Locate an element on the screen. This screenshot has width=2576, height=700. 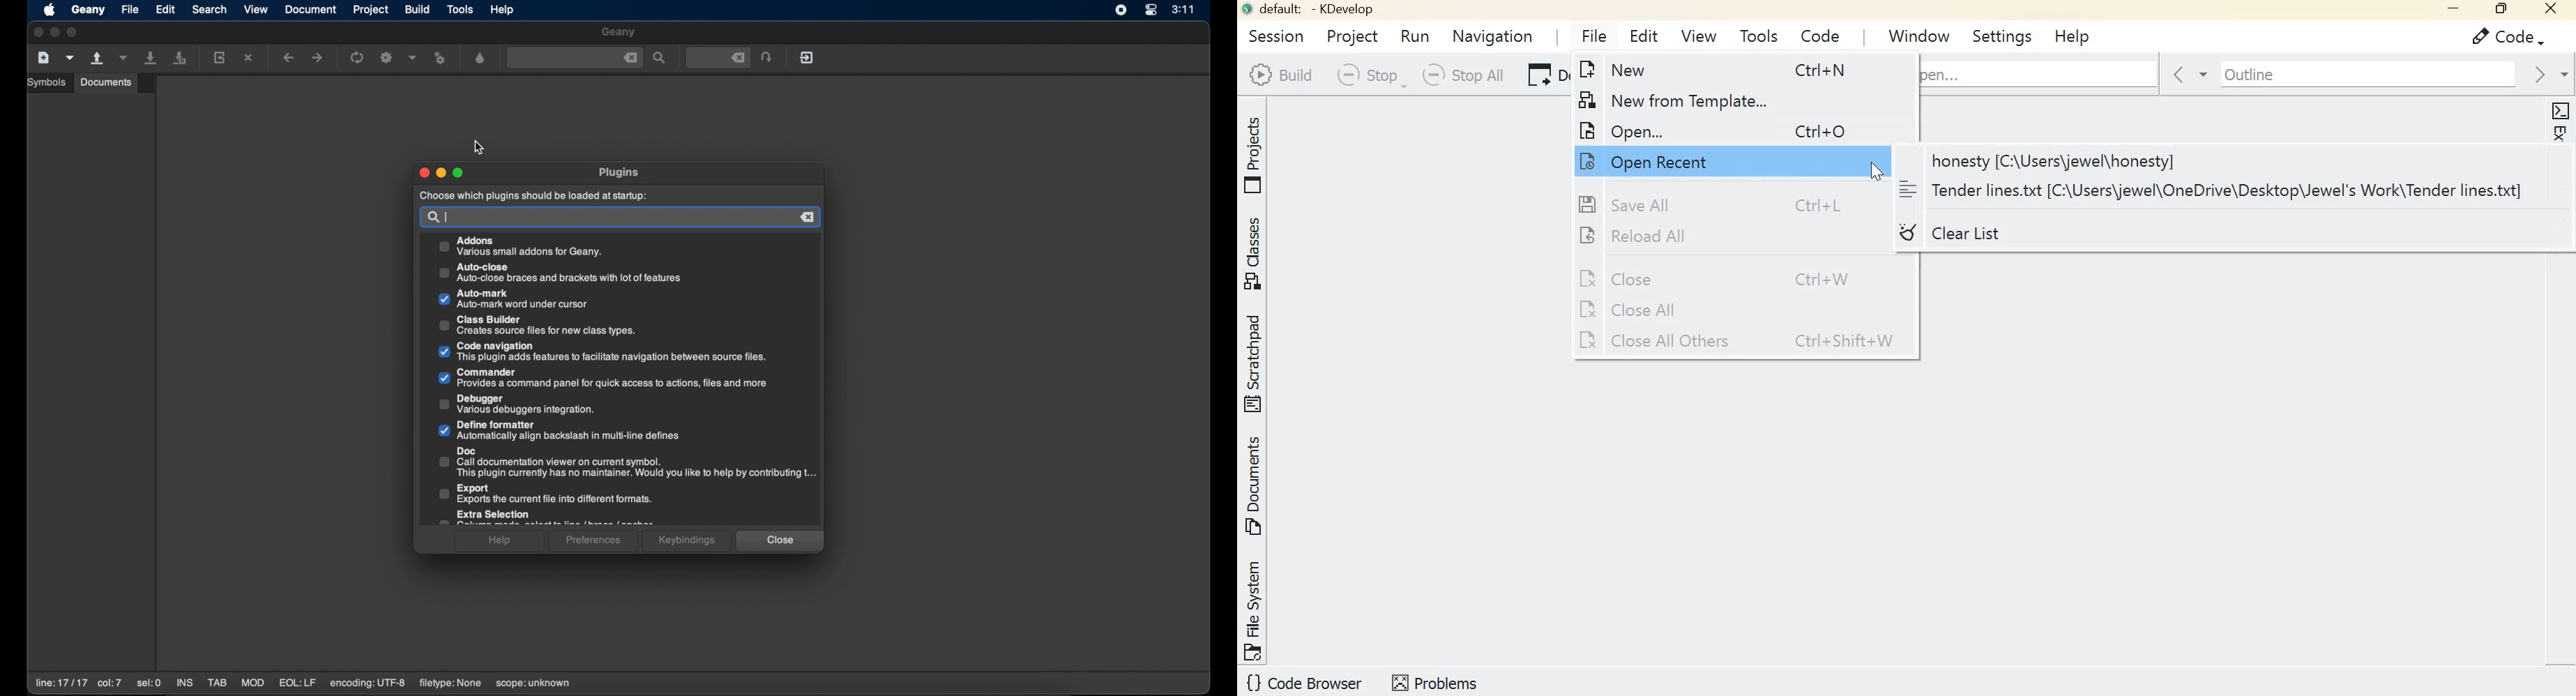
open a recent file is located at coordinates (123, 58).